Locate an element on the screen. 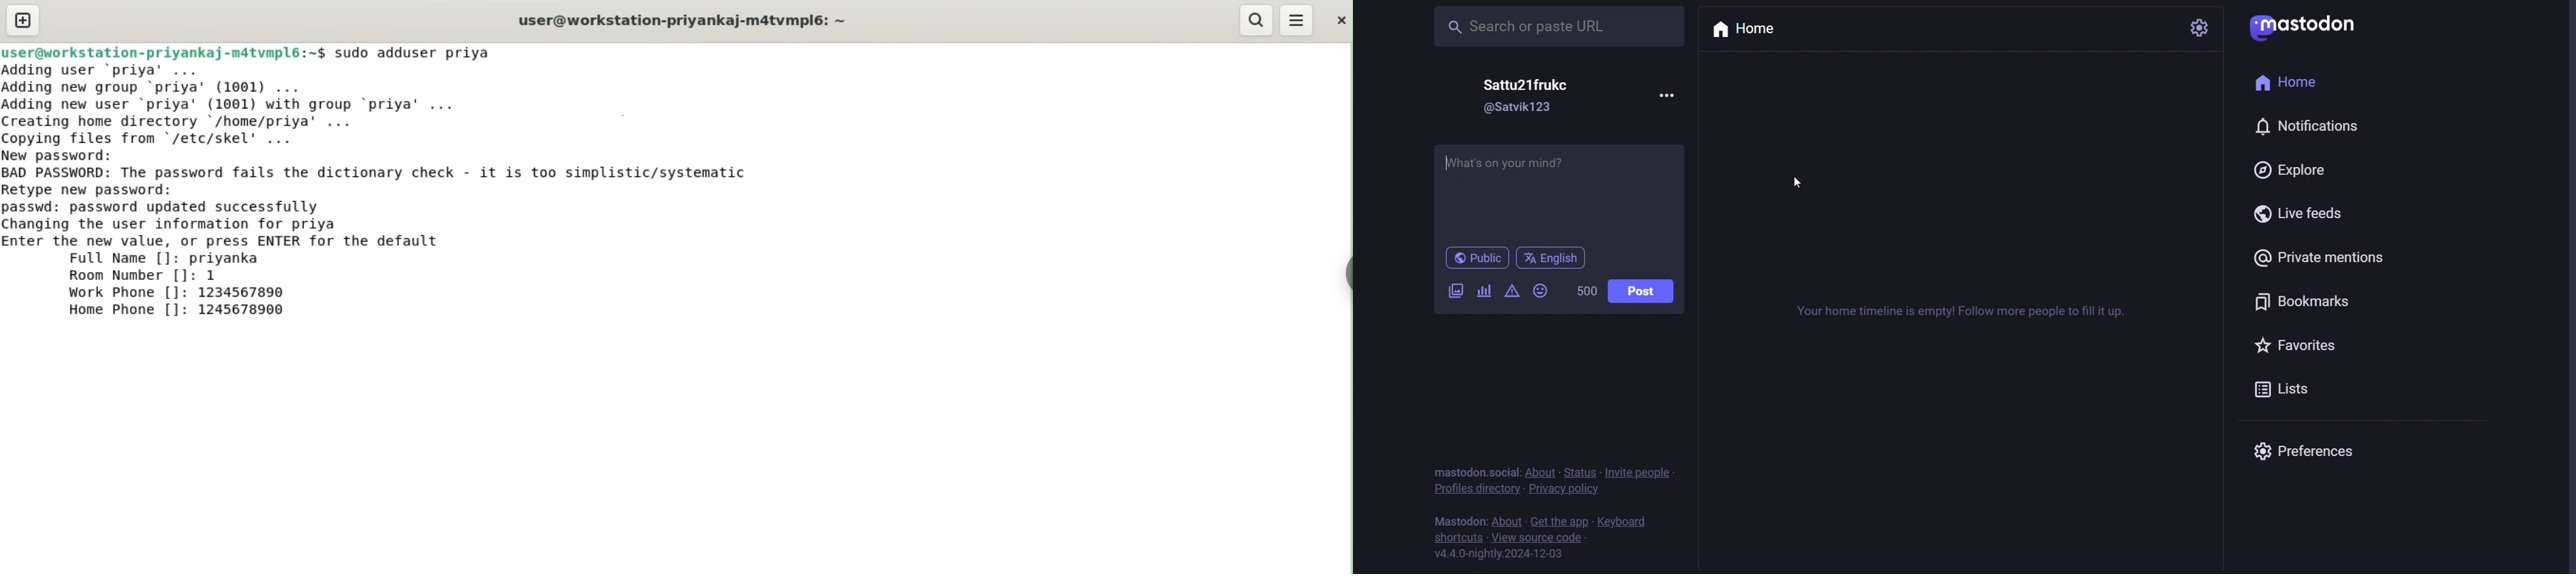 Image resolution: width=2576 pixels, height=588 pixels. lists is located at coordinates (2279, 388).